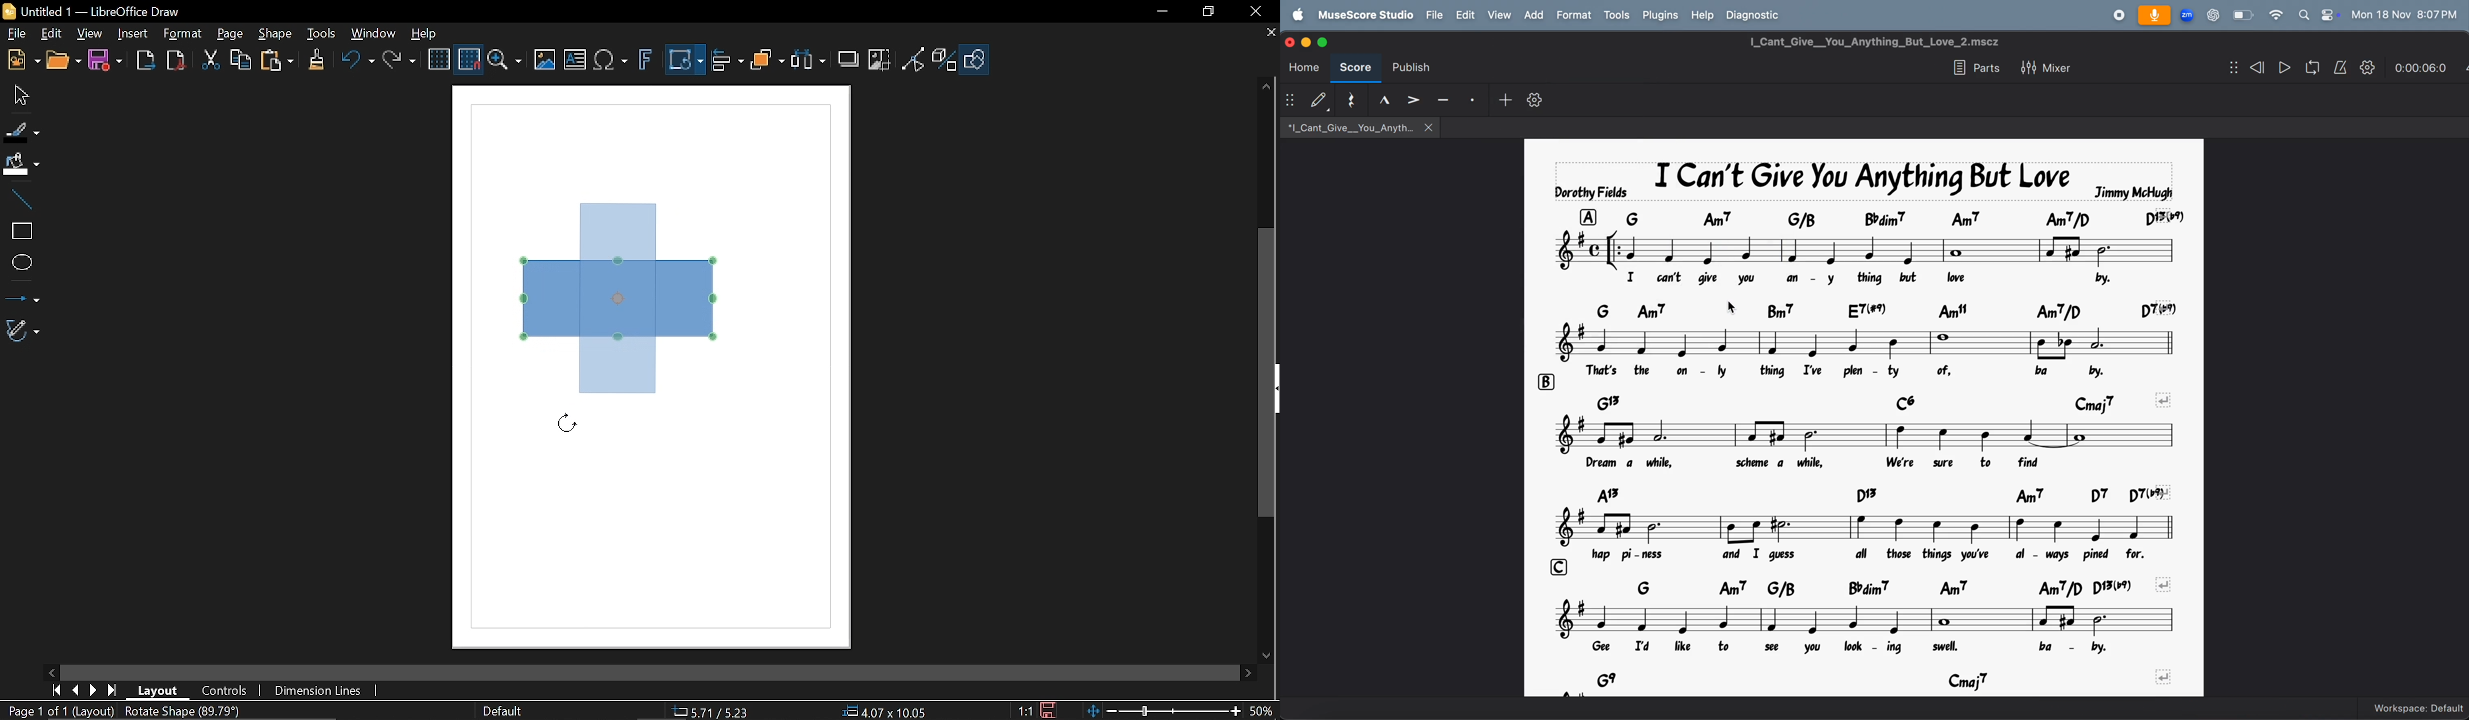 This screenshot has height=728, width=2492. I want to click on wifi, so click(2276, 17).